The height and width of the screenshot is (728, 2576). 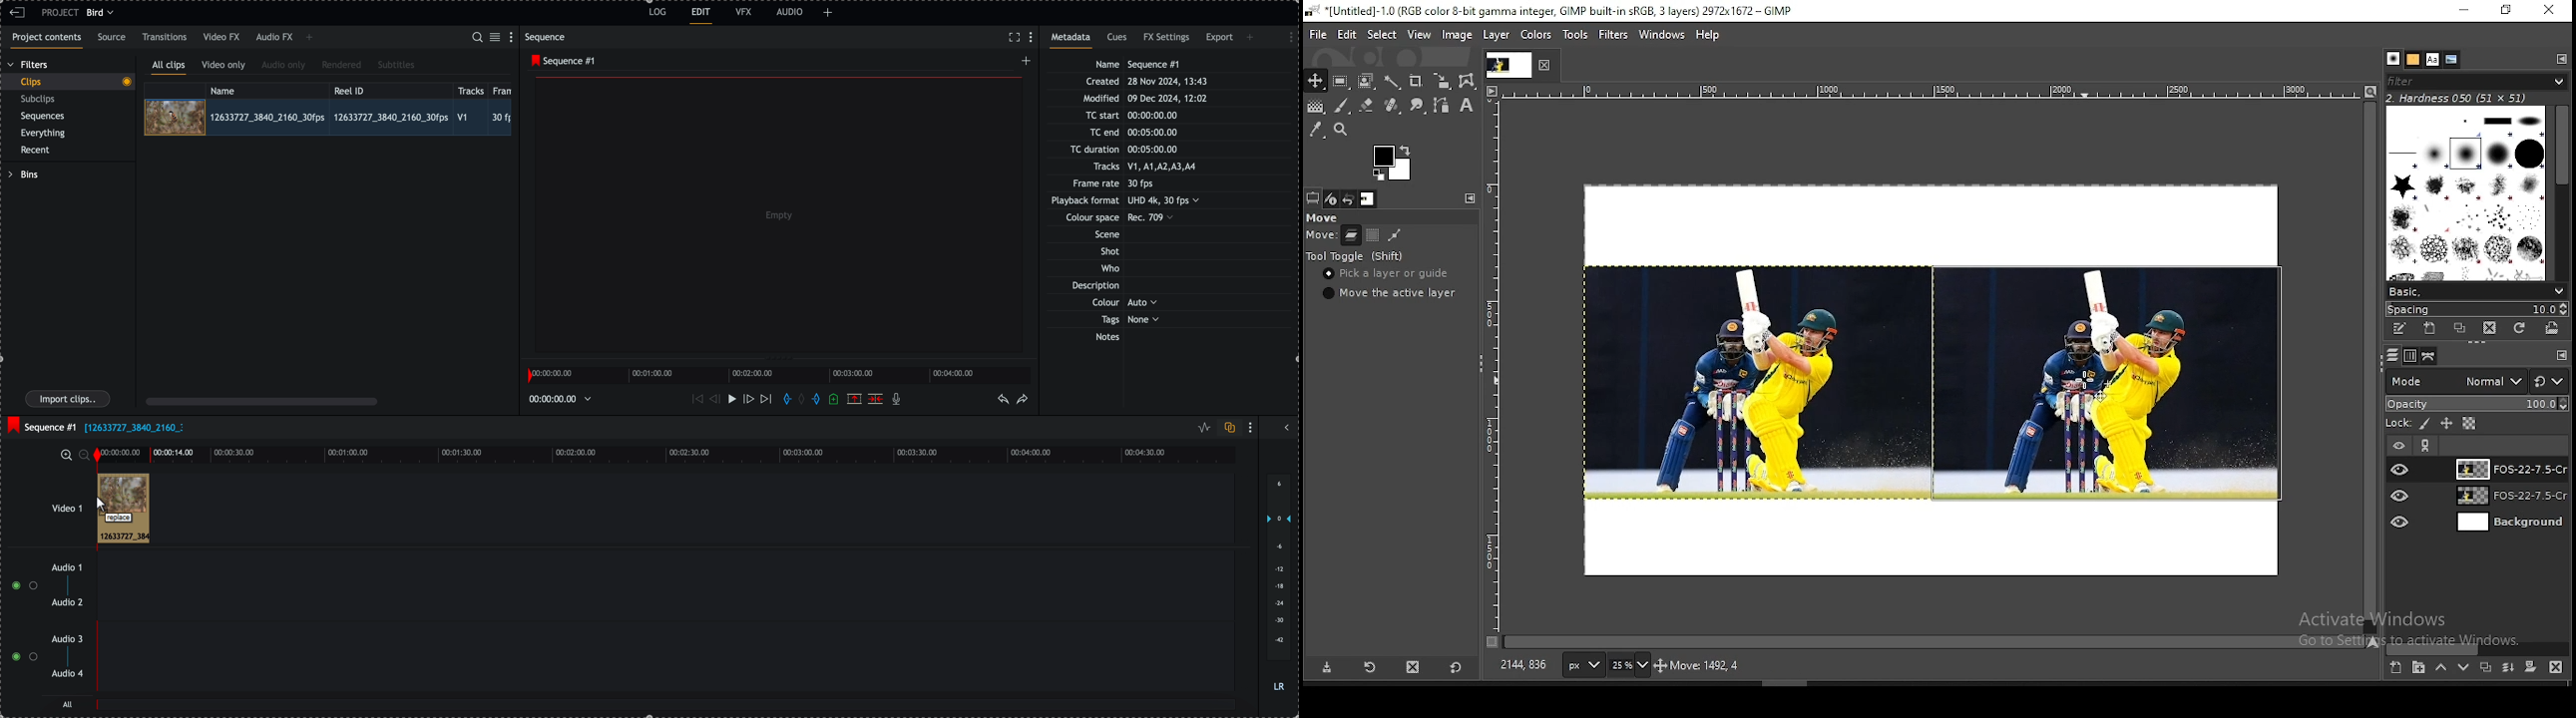 I want to click on tool, so click(x=2427, y=446).